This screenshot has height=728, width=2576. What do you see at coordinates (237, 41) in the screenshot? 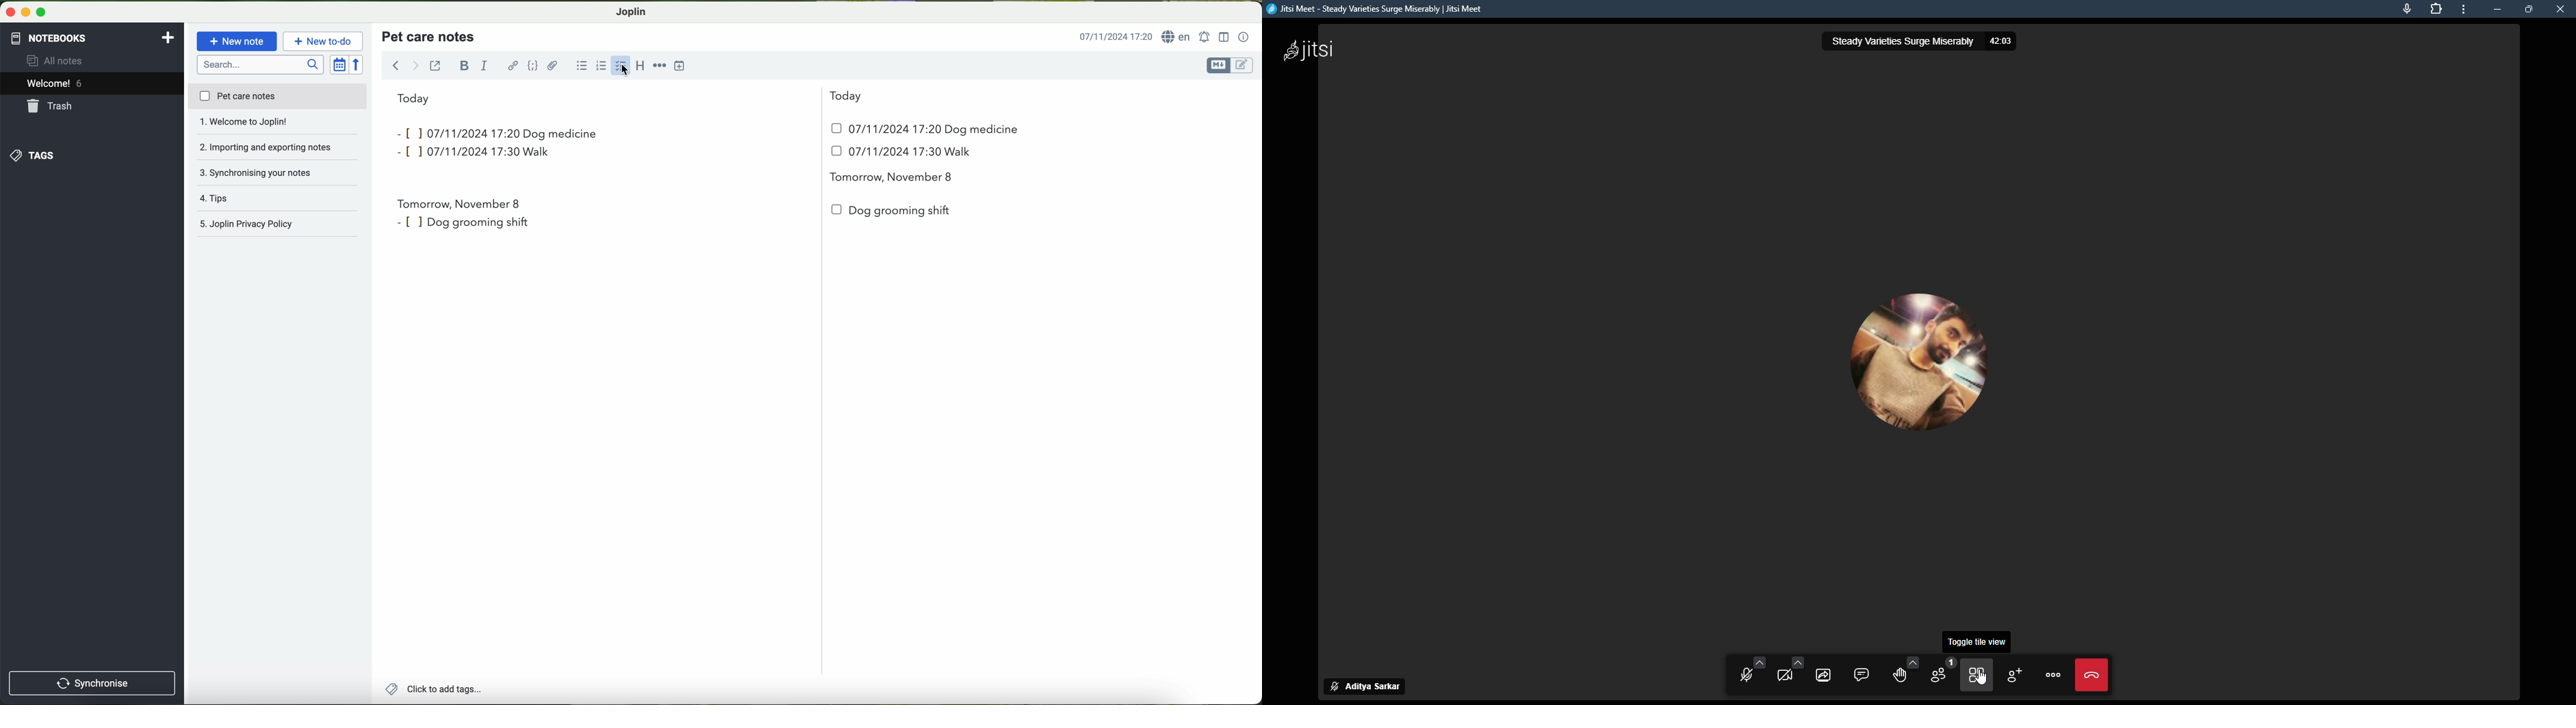
I see `new note button` at bounding box center [237, 41].